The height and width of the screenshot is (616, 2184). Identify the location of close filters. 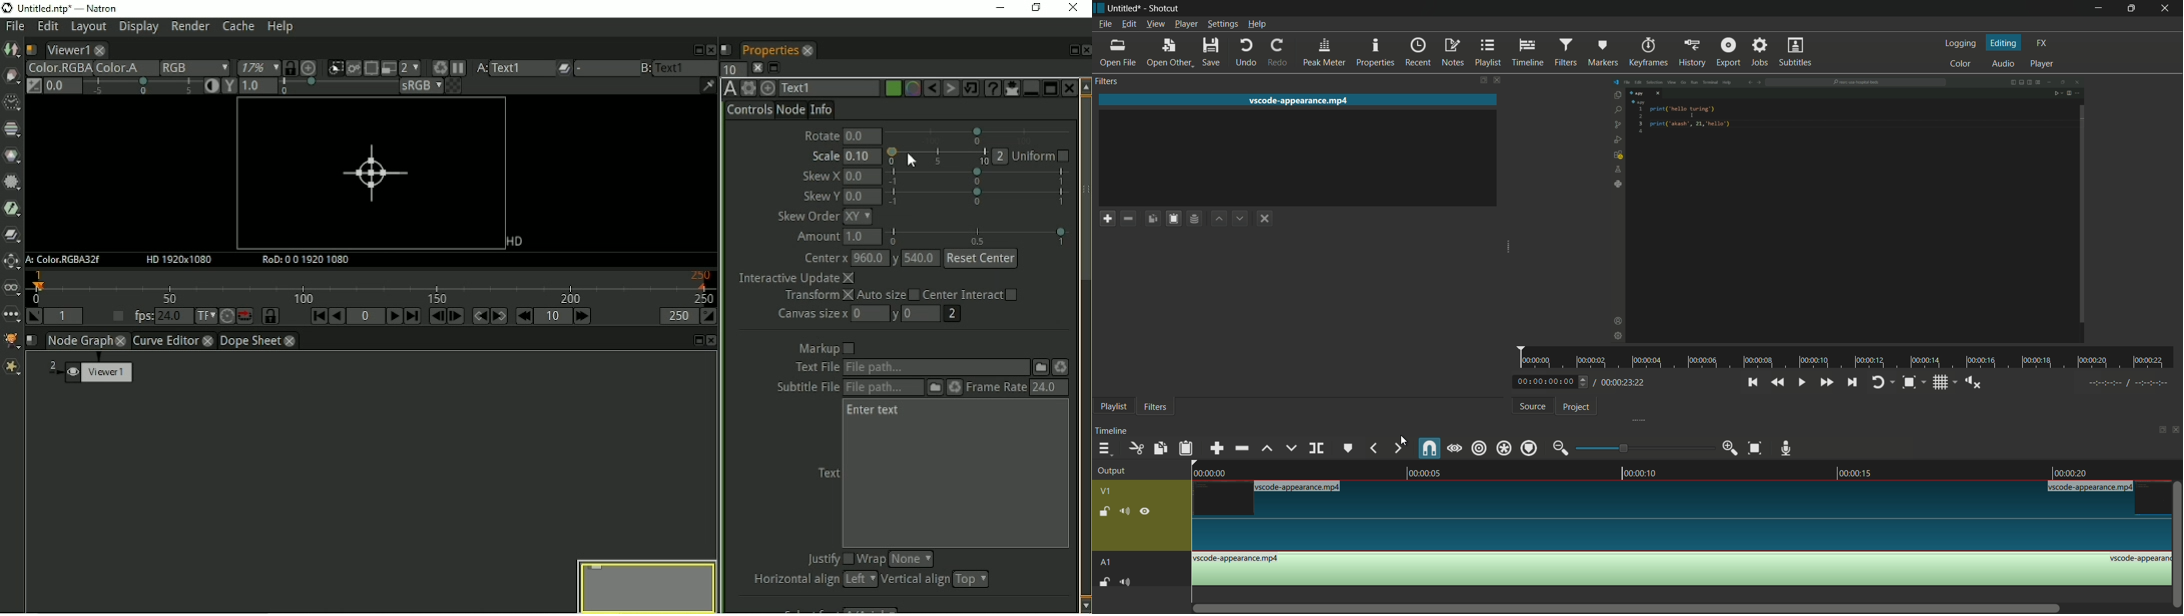
(1496, 80).